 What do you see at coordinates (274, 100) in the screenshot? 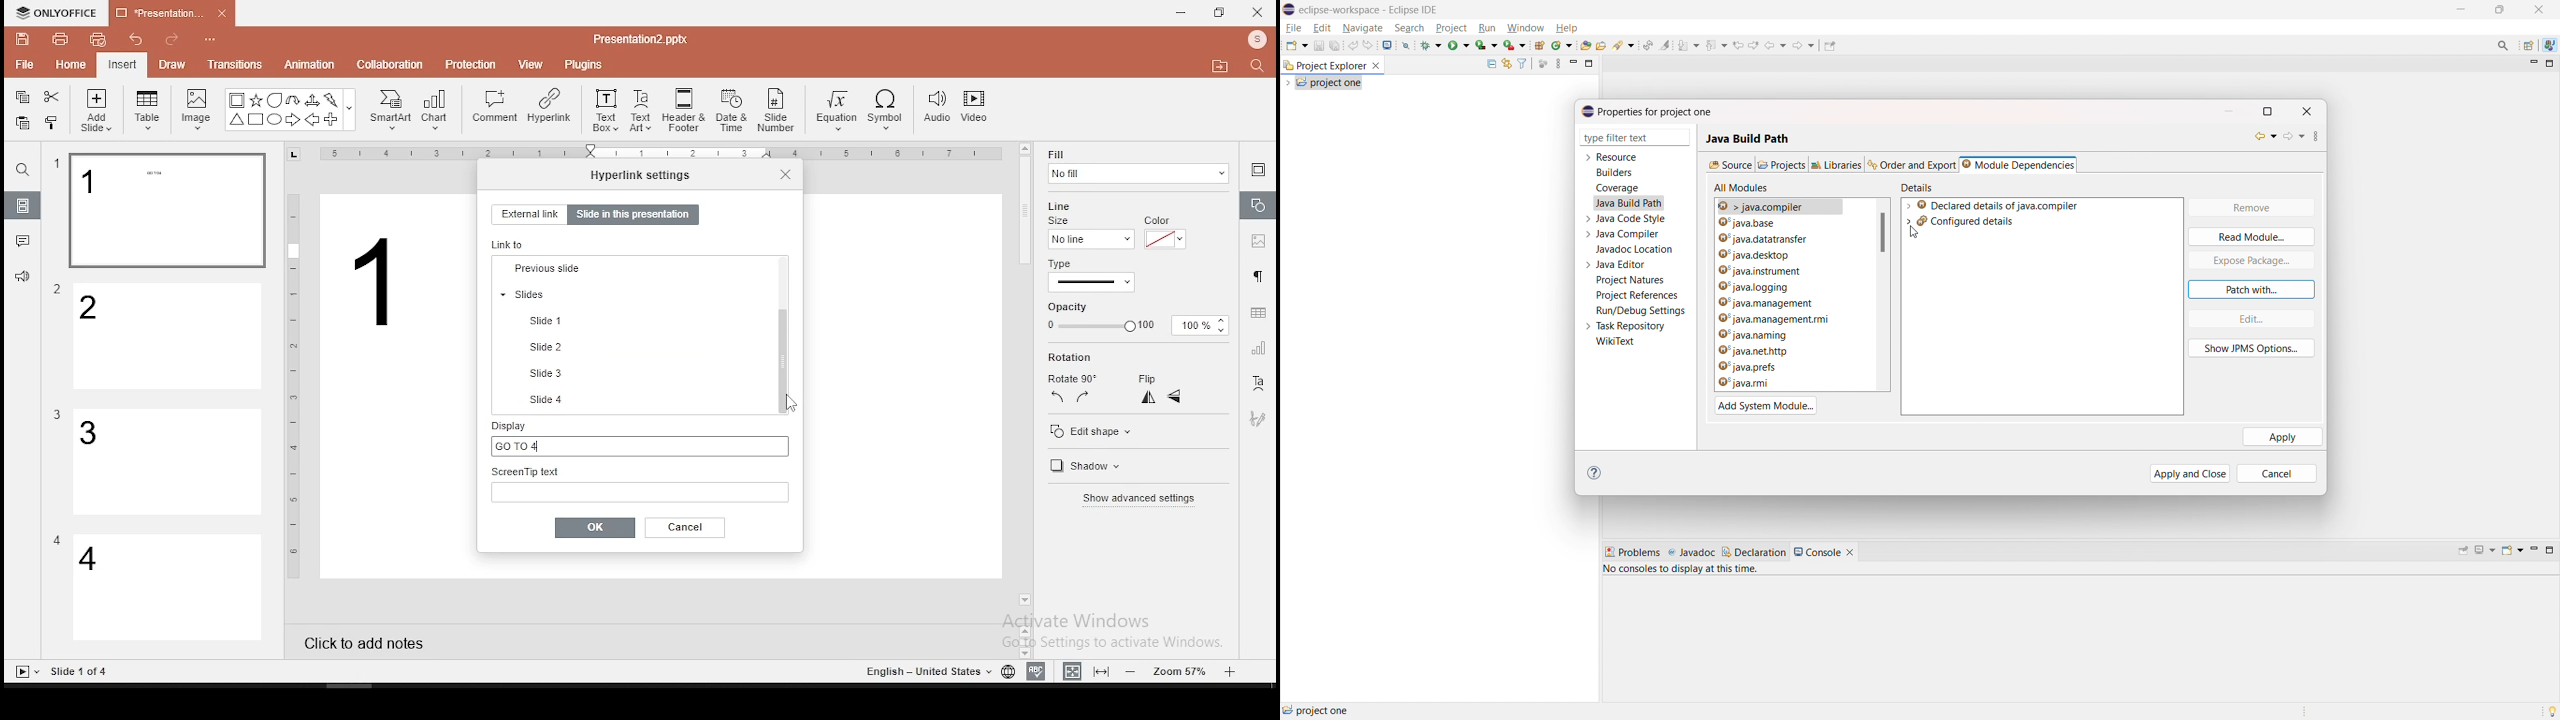
I see `Bubble` at bounding box center [274, 100].